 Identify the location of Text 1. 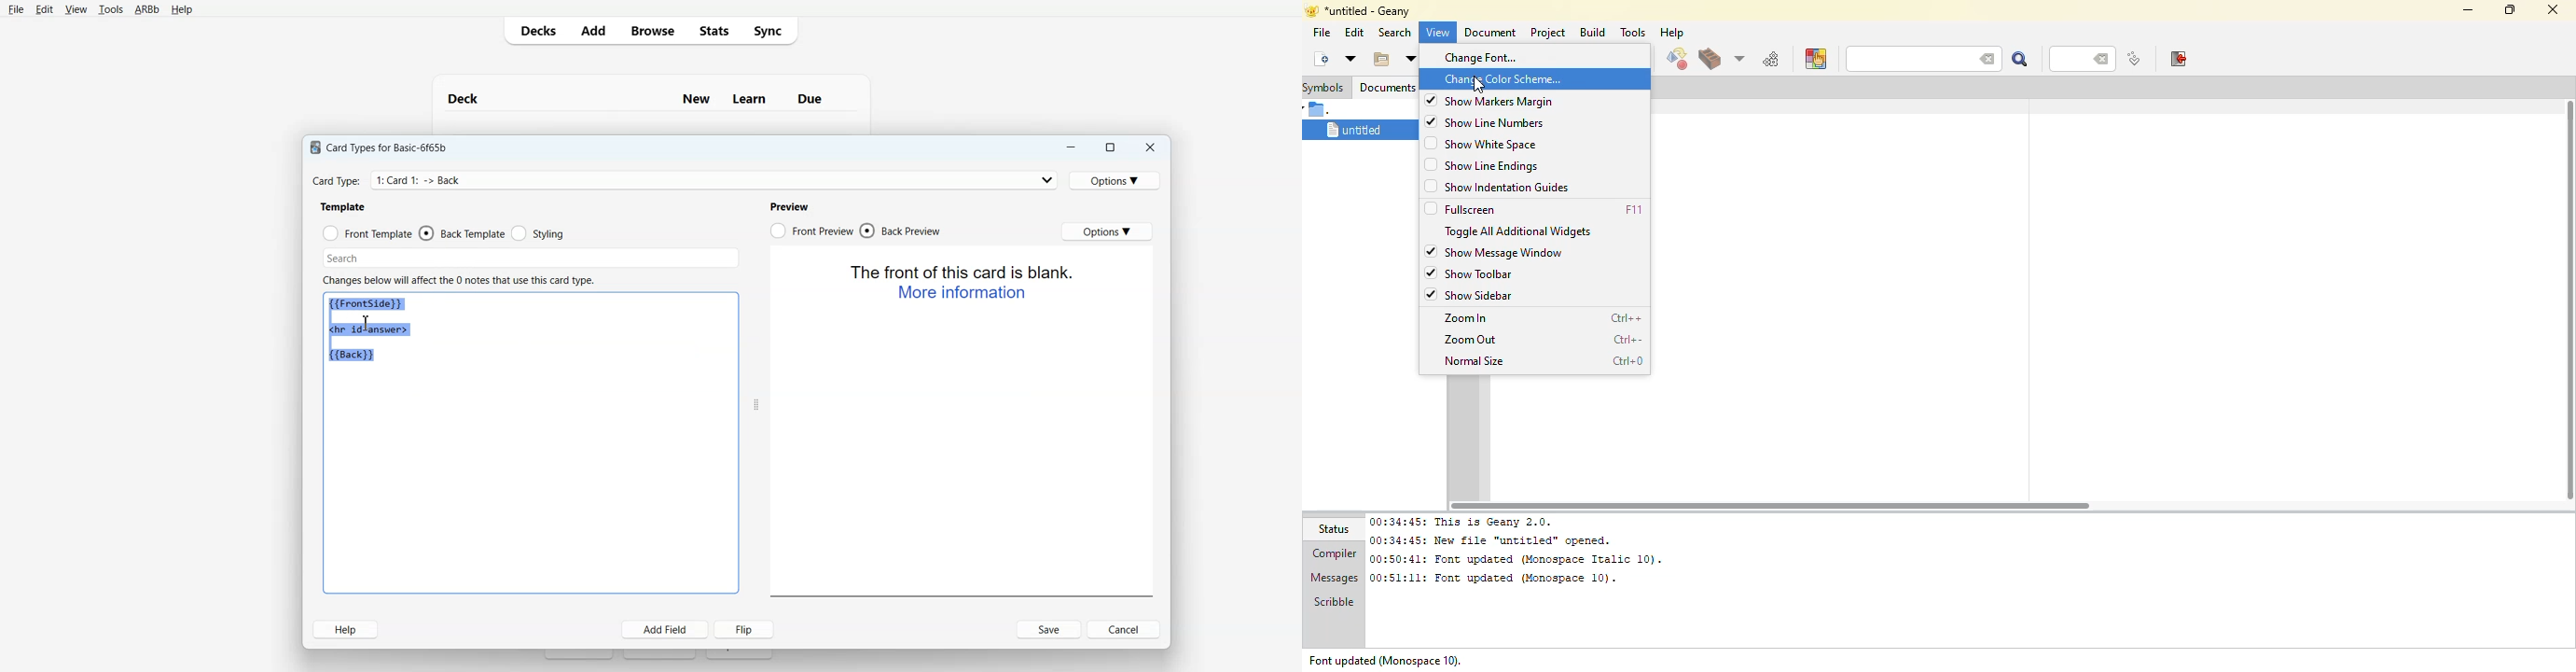
(383, 145).